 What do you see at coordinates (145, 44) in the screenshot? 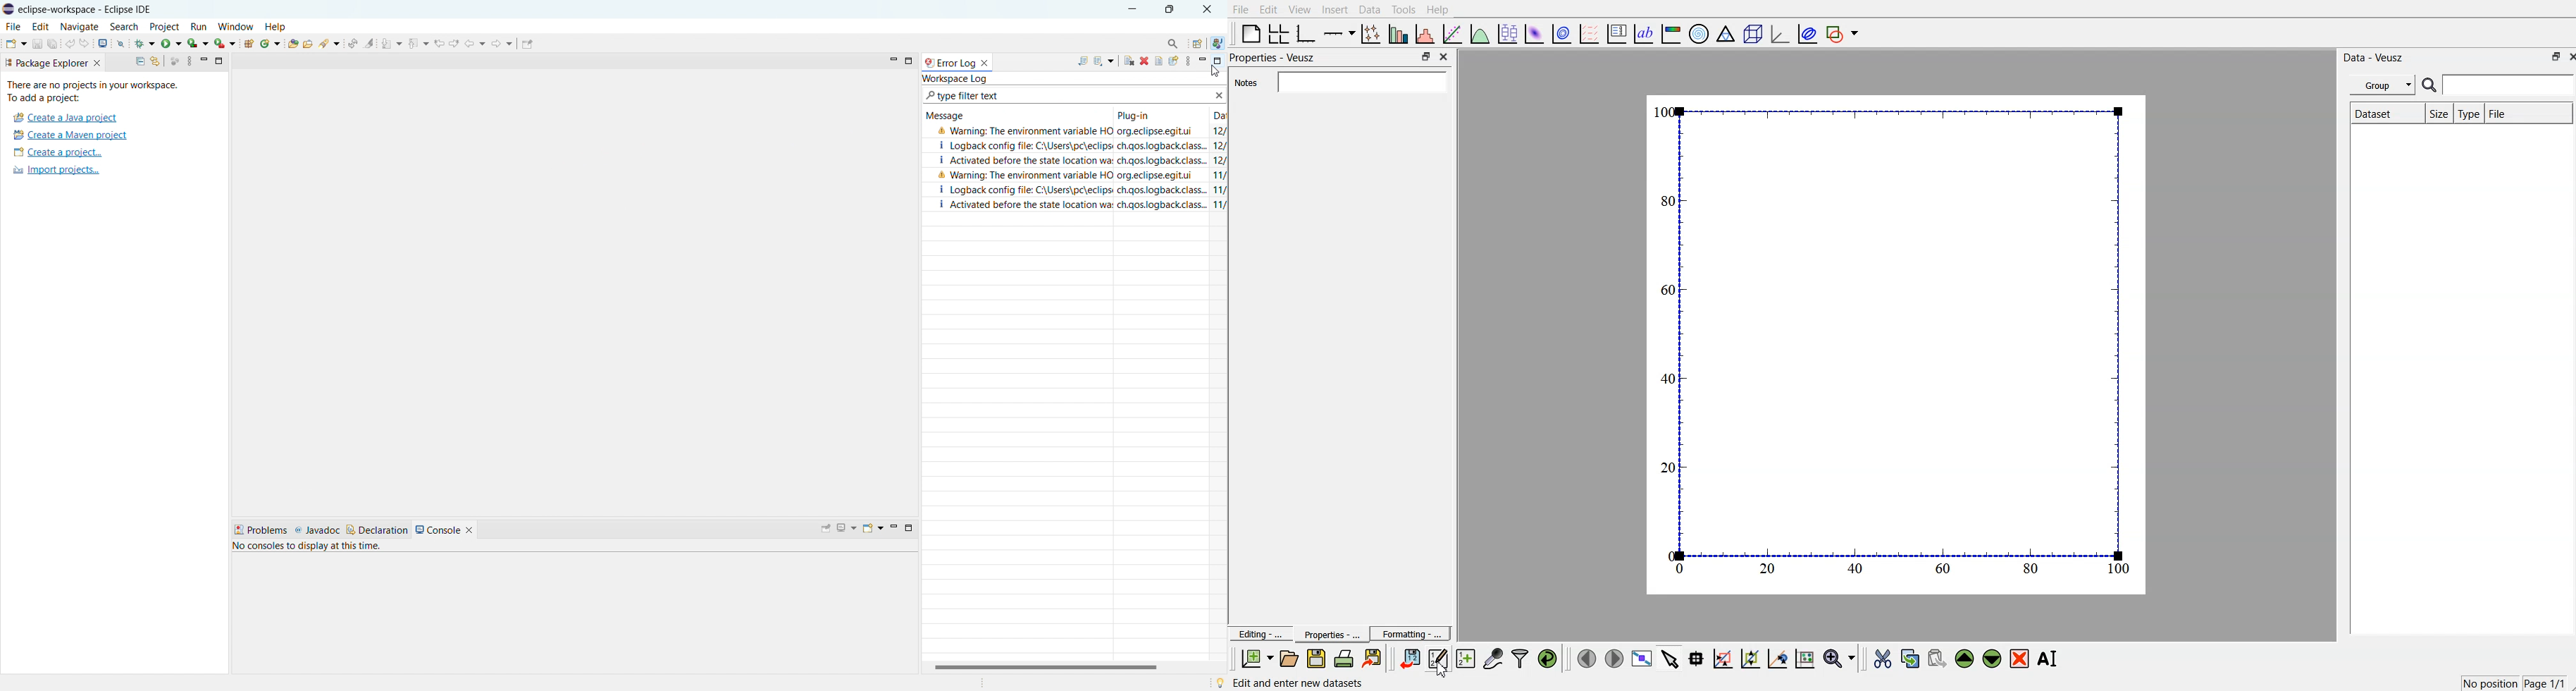
I see `debug` at bounding box center [145, 44].